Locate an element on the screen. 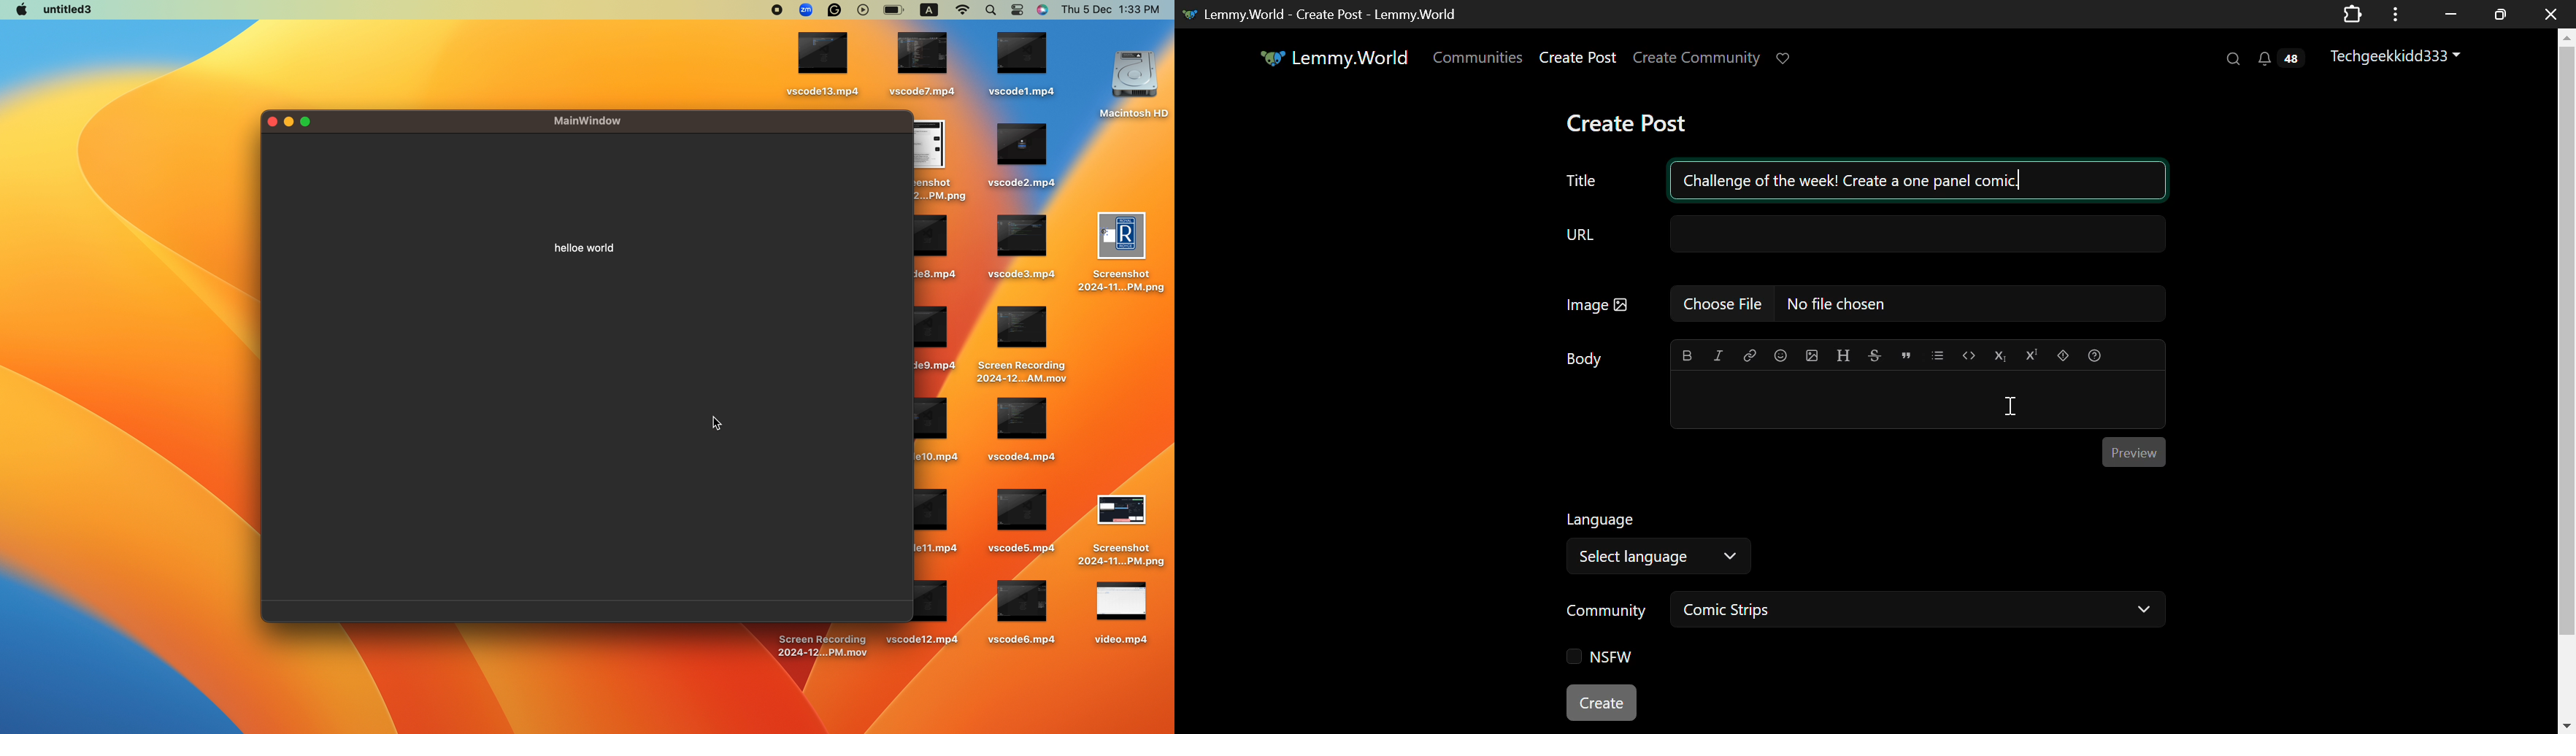  Minimize Window is located at coordinates (2502, 14).